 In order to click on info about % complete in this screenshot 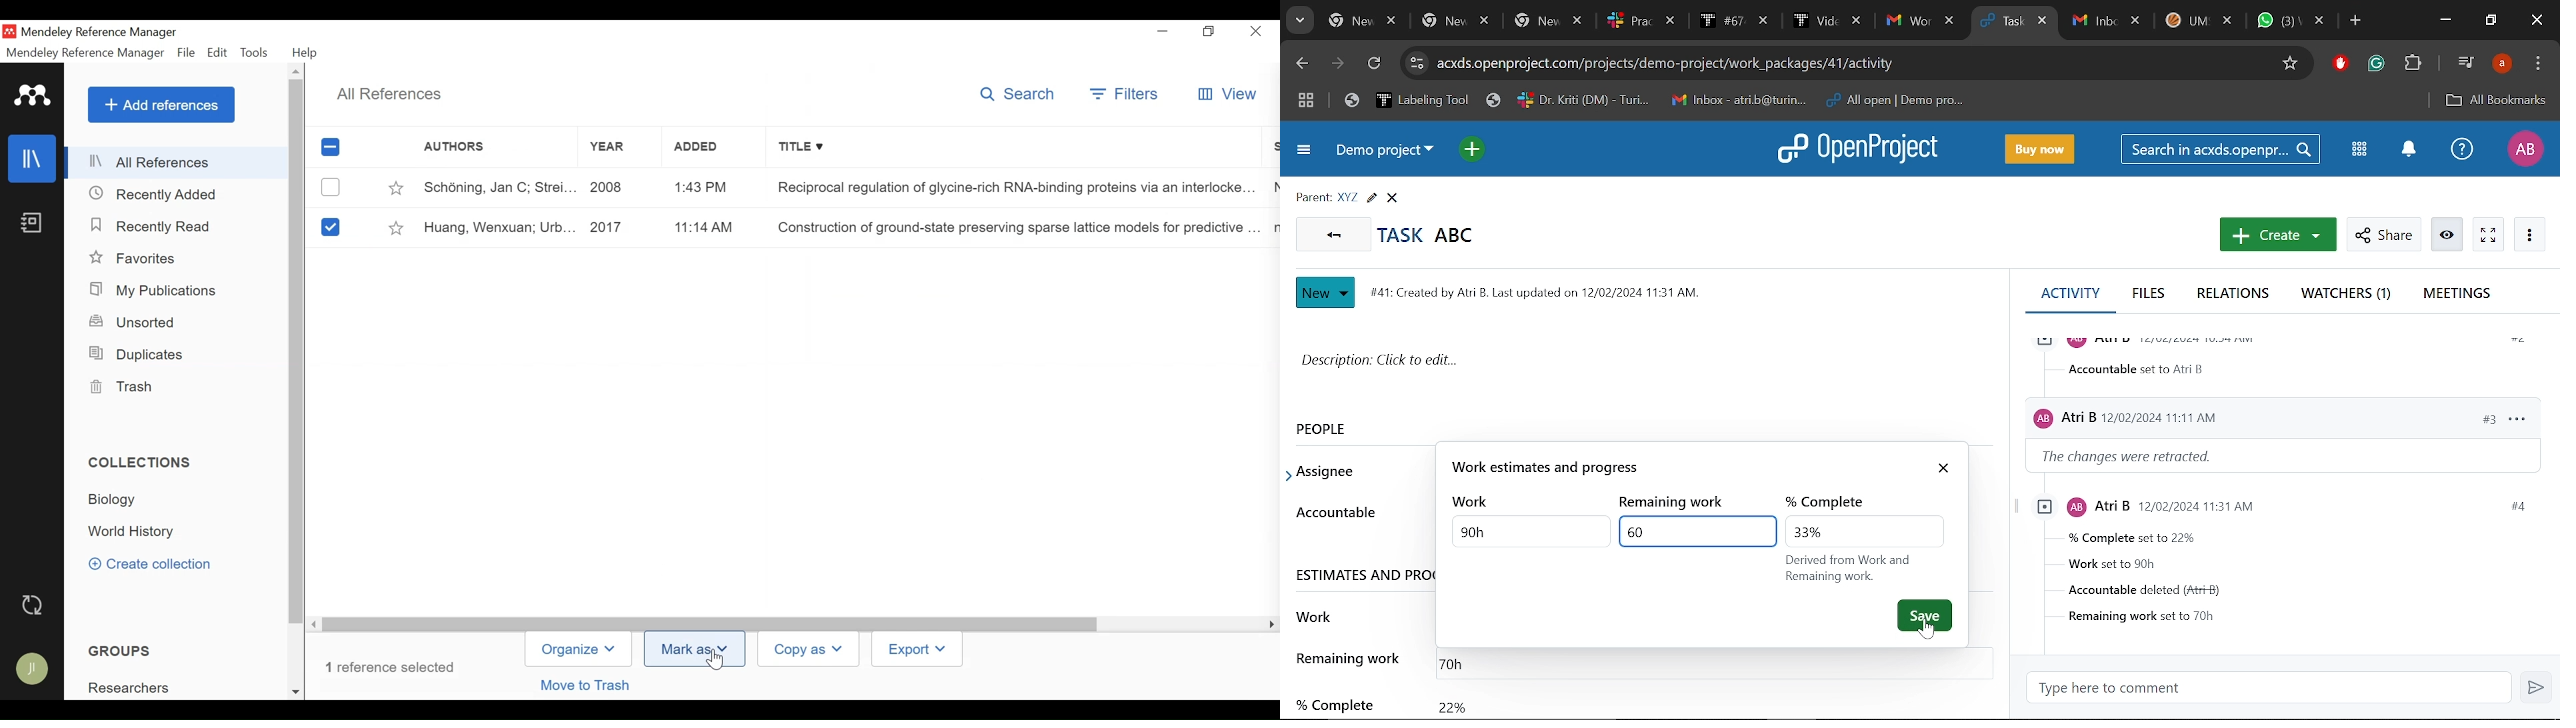, I will do `click(1854, 569)`.